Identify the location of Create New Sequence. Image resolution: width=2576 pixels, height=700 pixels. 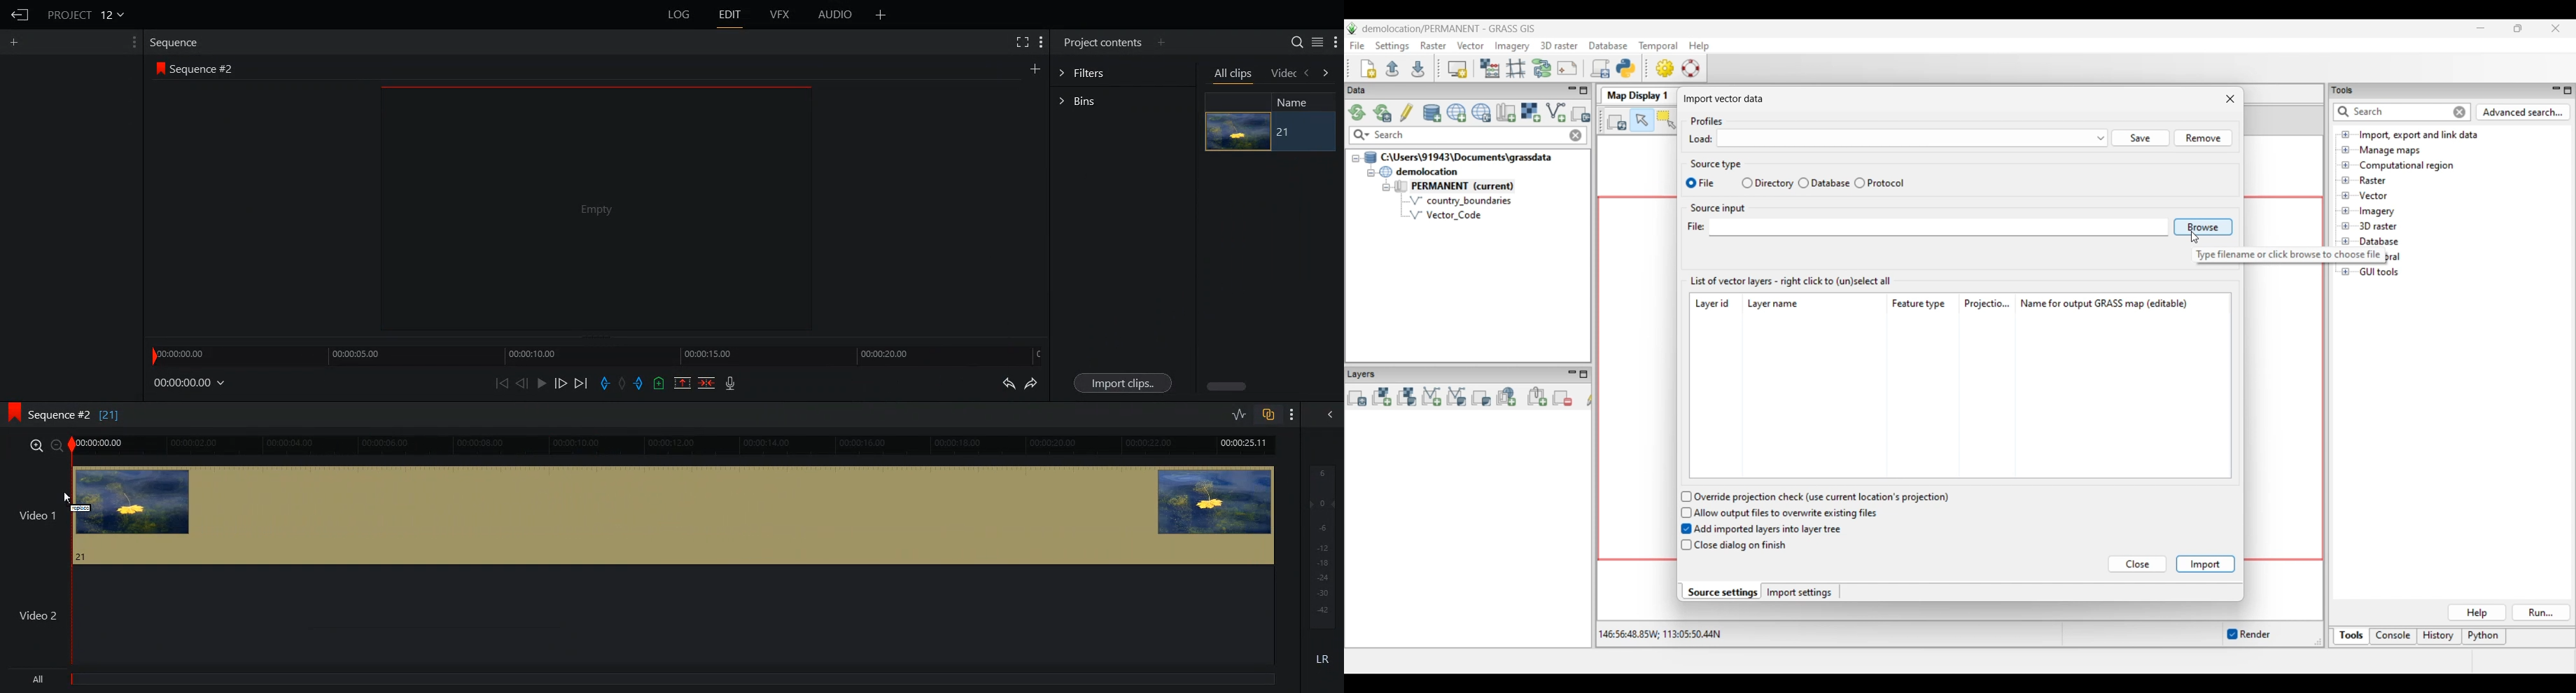
(1037, 68).